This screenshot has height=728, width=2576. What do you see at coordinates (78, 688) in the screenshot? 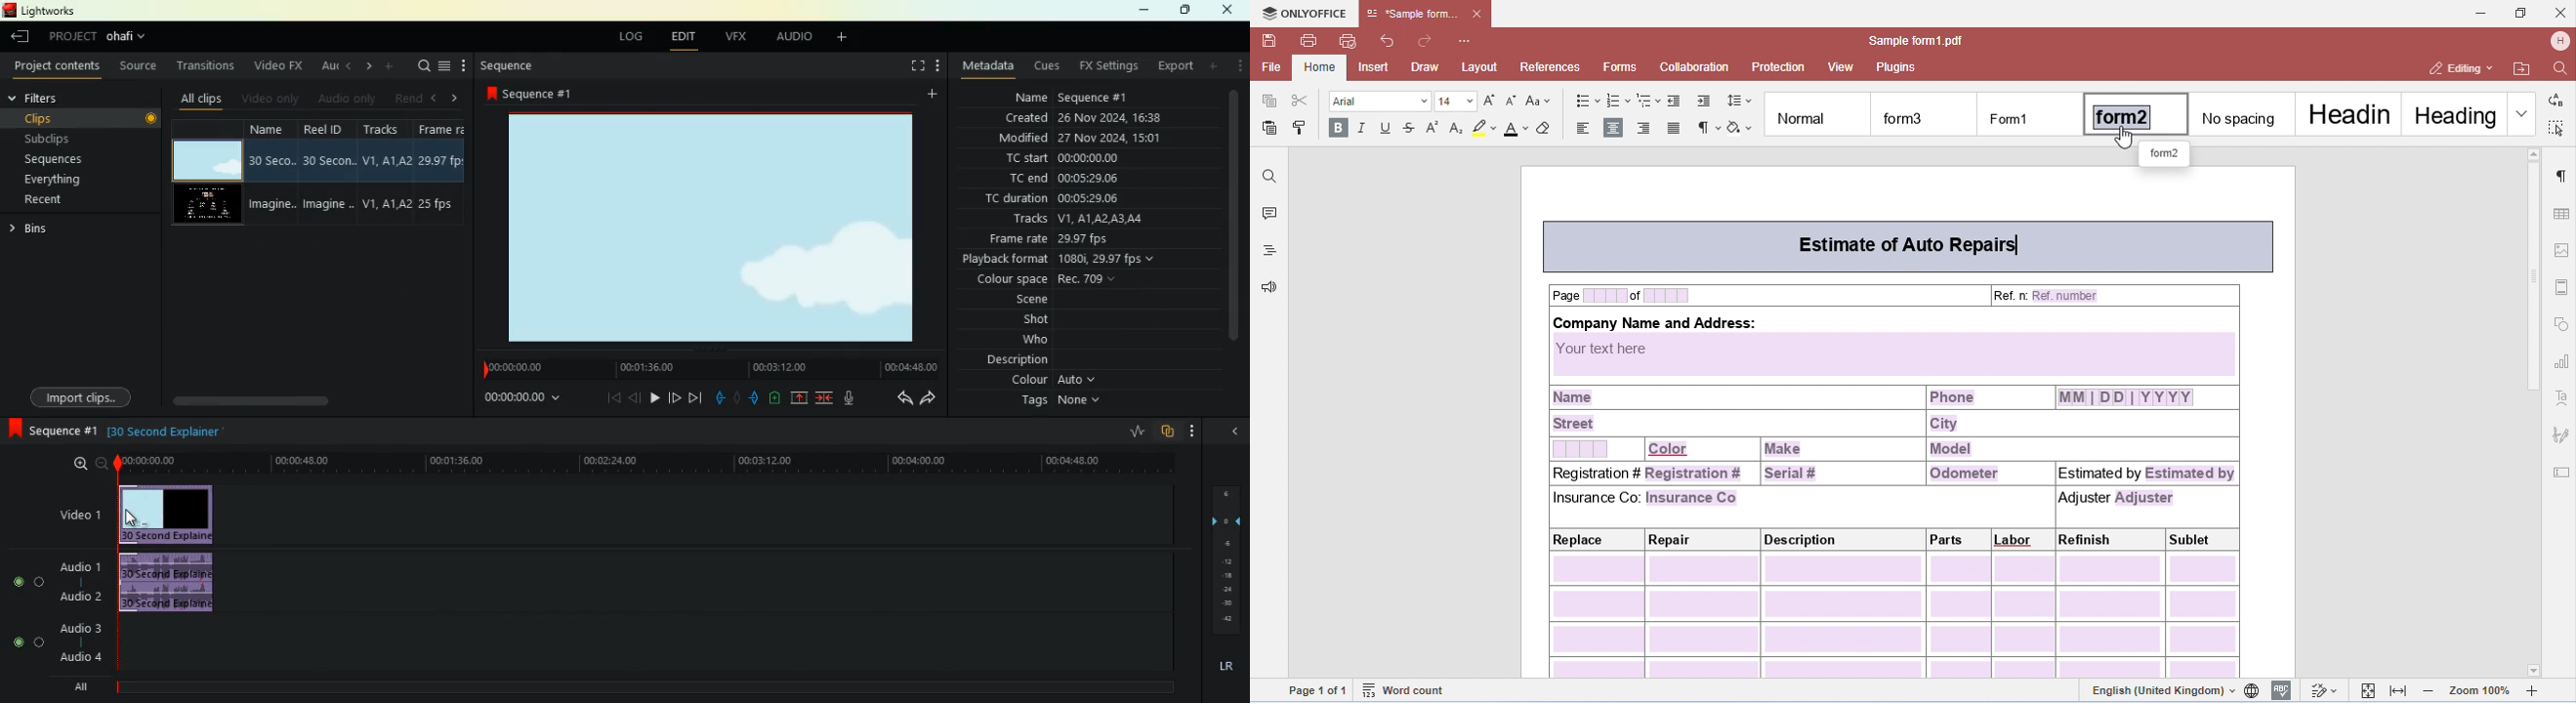
I see `all` at bounding box center [78, 688].